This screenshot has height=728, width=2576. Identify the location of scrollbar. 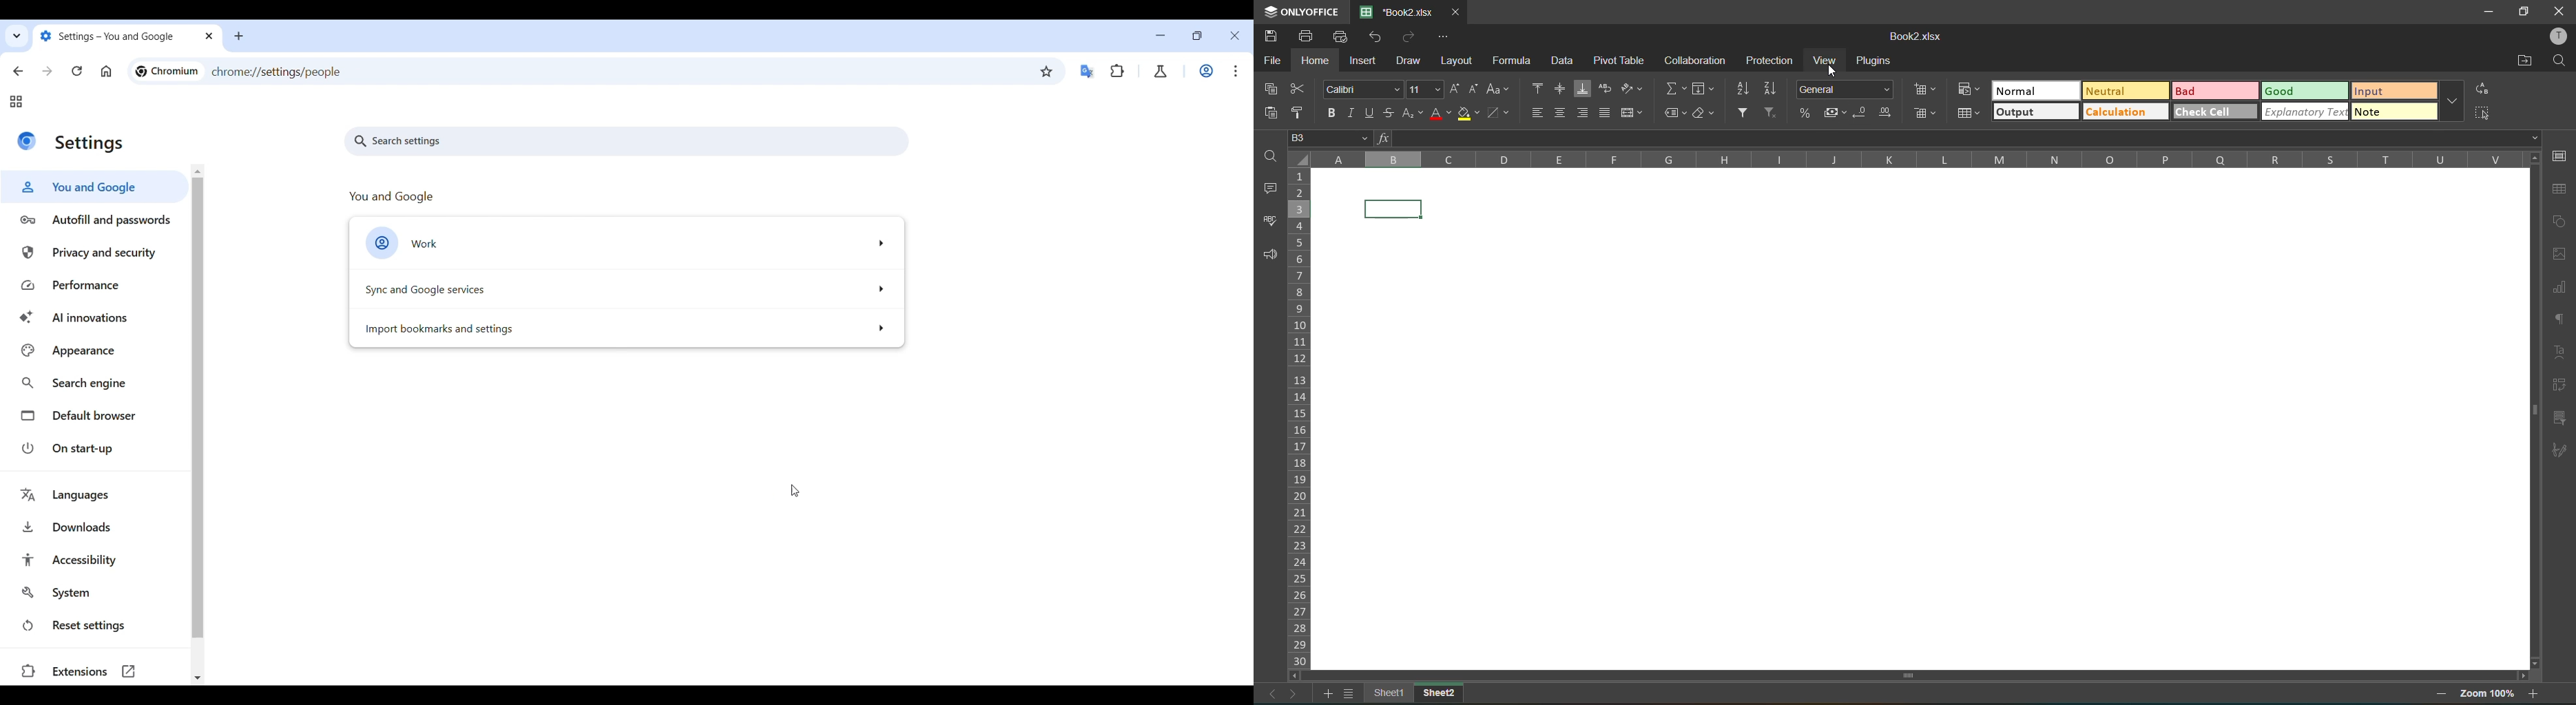
(1909, 676).